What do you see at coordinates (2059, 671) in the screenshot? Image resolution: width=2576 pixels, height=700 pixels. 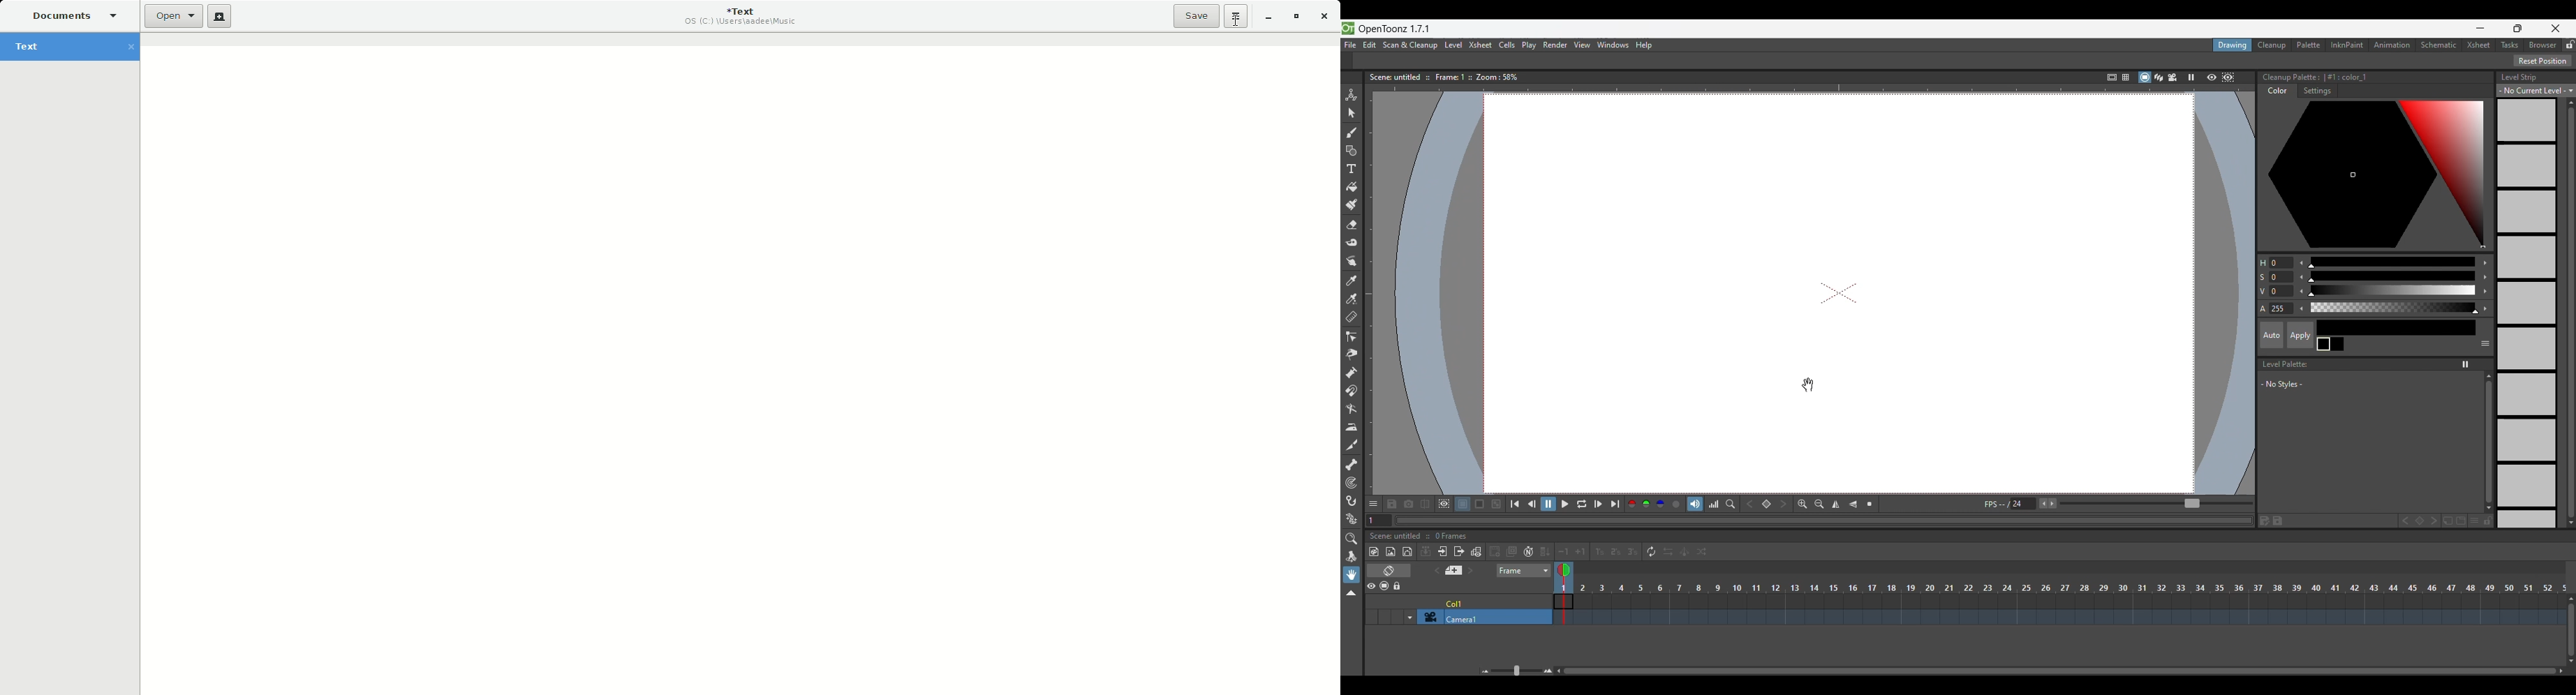 I see `Horizontal slide bar` at bounding box center [2059, 671].